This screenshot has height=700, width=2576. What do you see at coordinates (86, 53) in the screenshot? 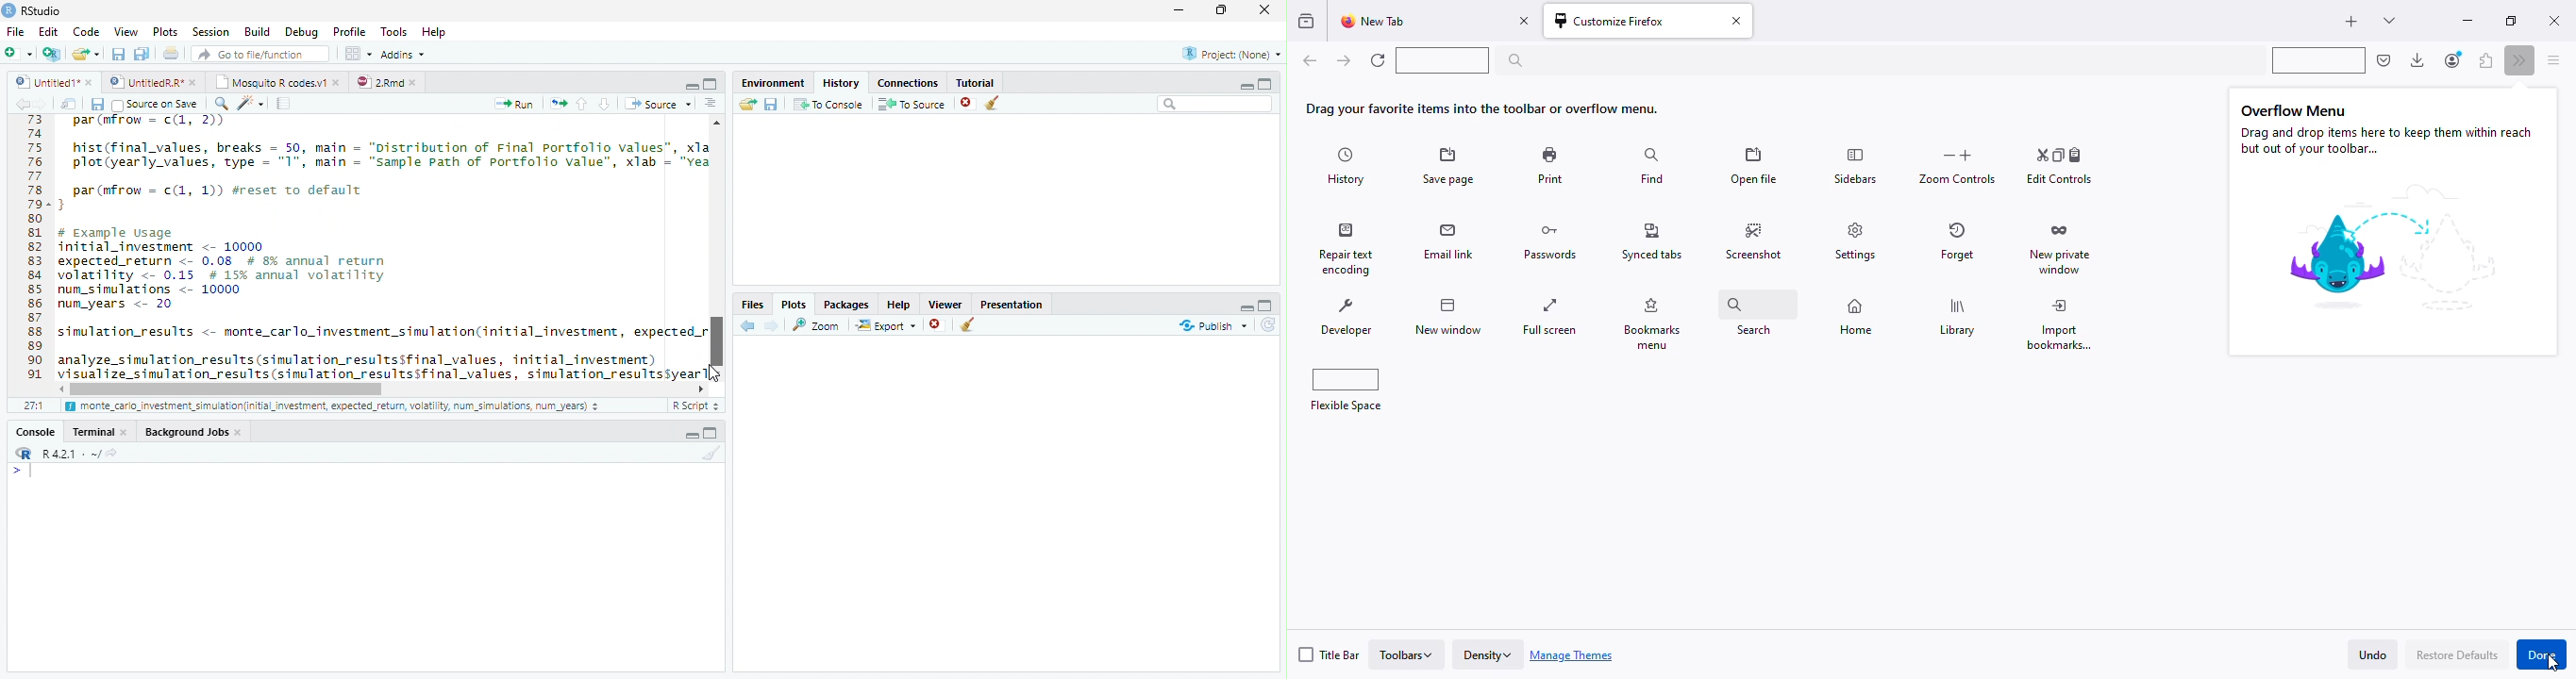
I see `Open an existing file` at bounding box center [86, 53].